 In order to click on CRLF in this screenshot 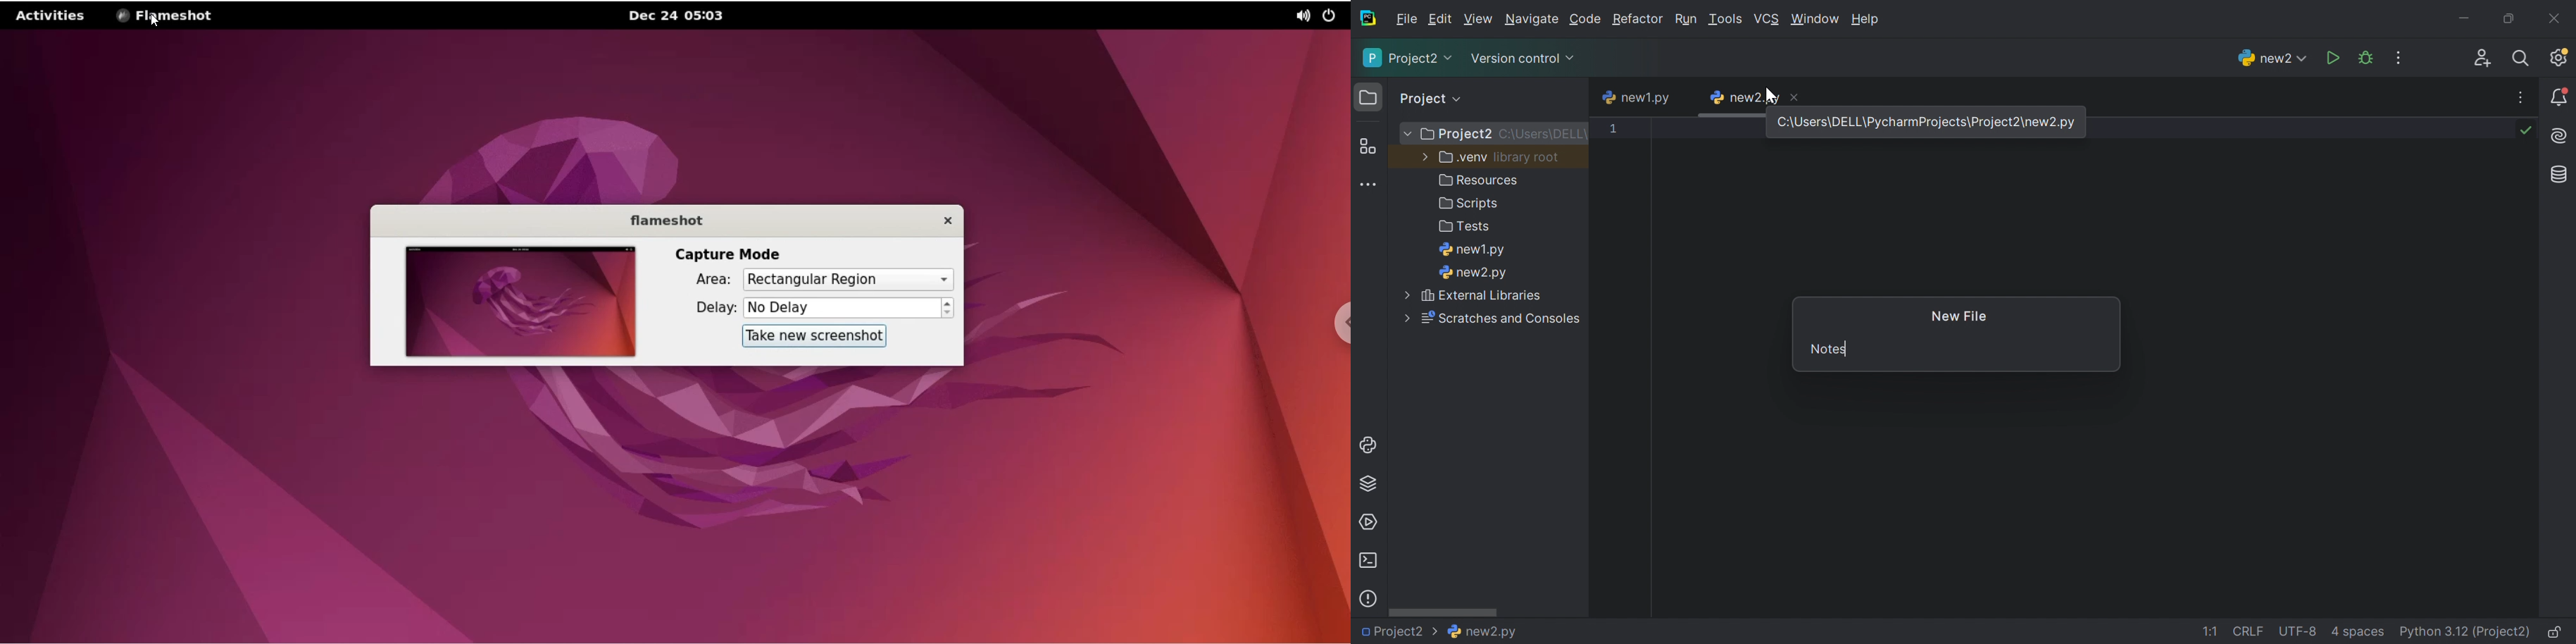, I will do `click(2250, 632)`.